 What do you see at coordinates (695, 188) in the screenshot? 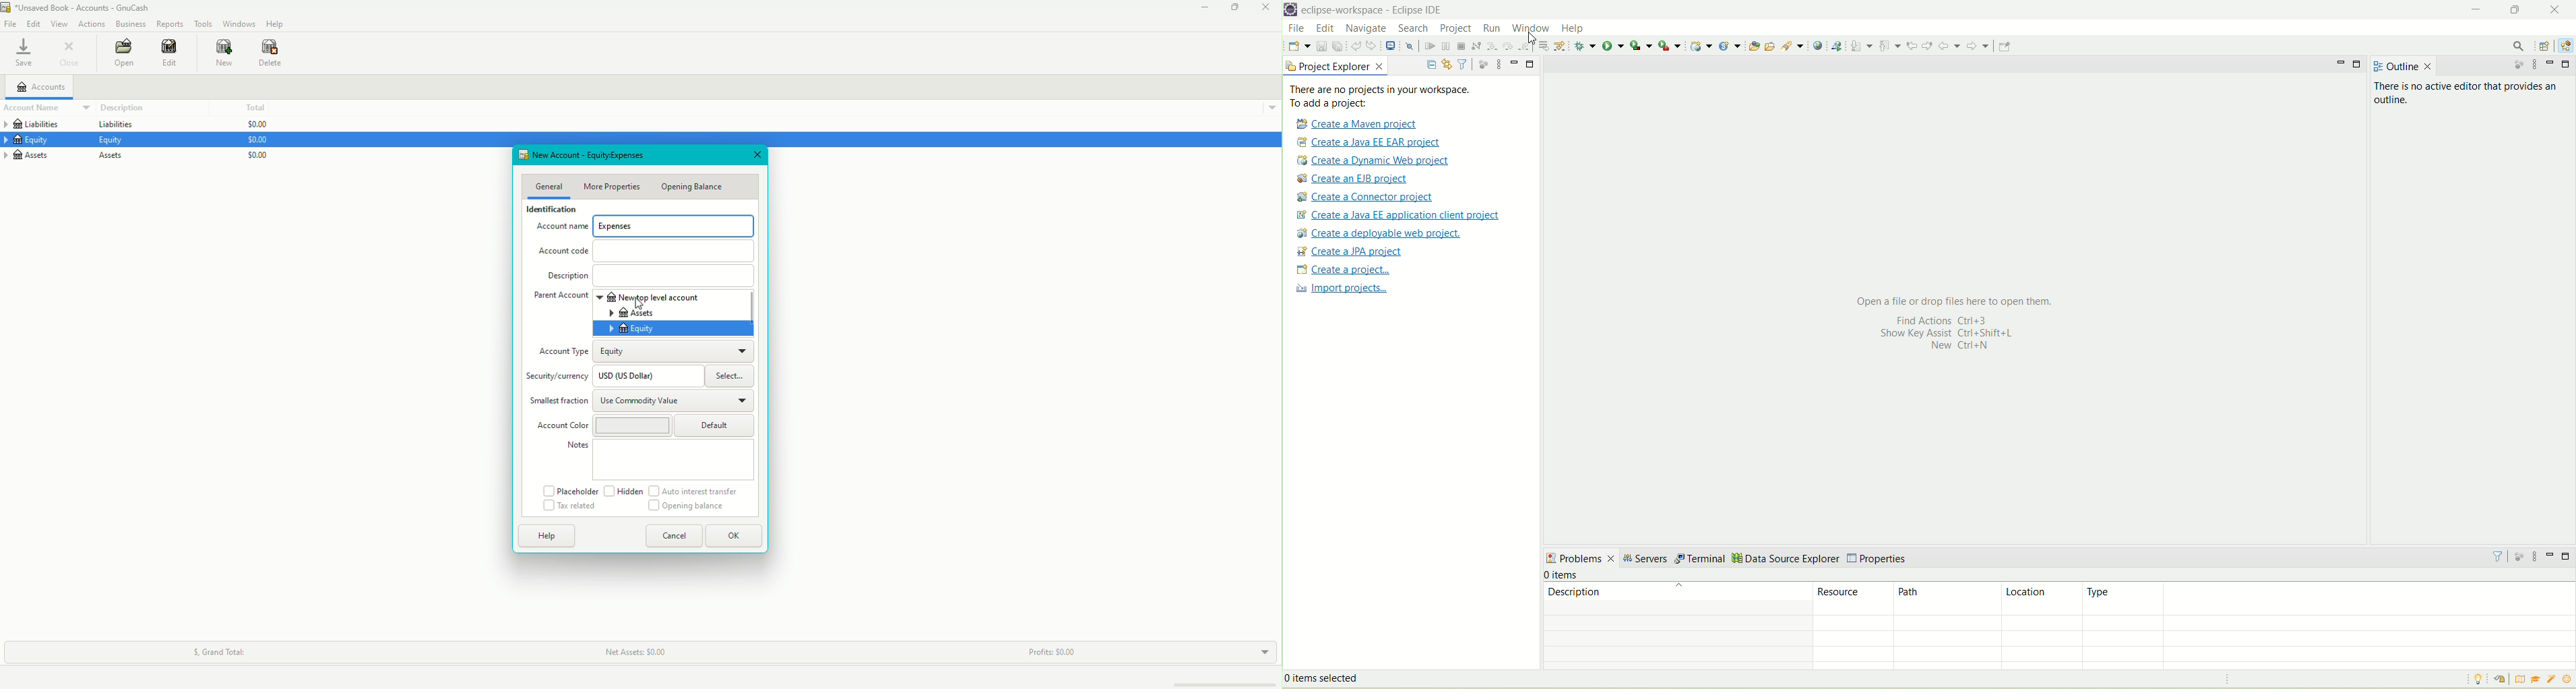
I see `Opening Balance` at bounding box center [695, 188].